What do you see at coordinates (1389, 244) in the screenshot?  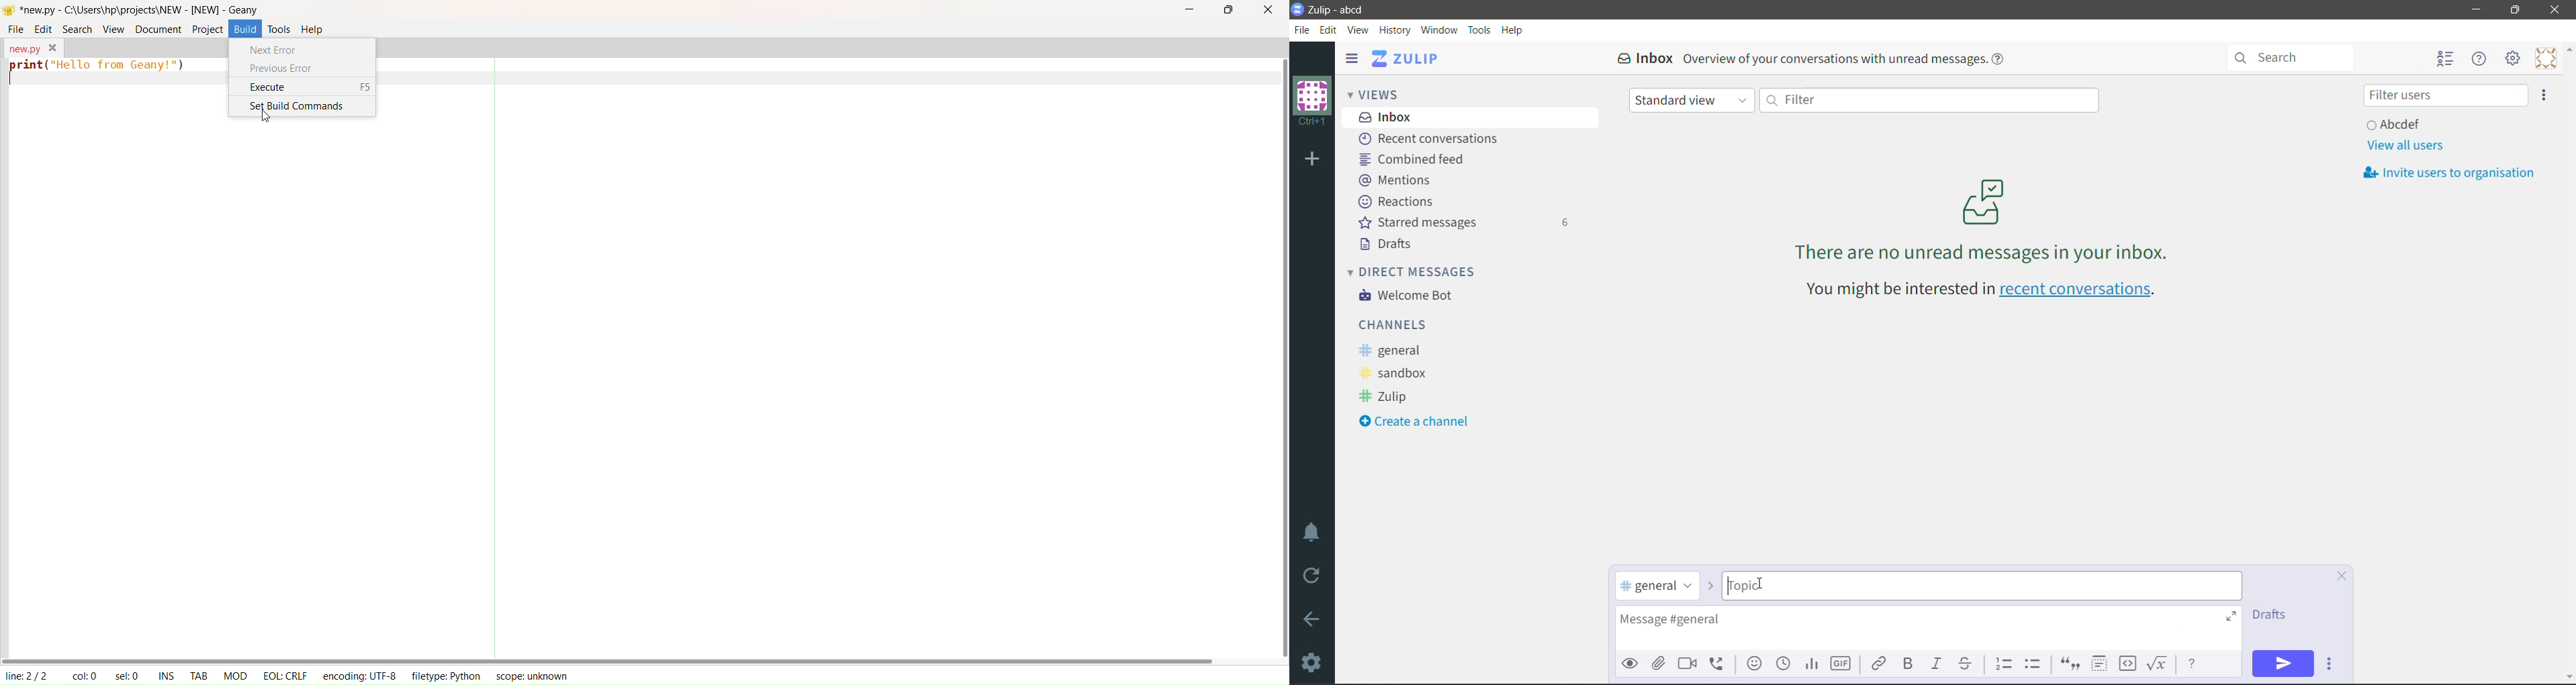 I see `Drafts` at bounding box center [1389, 244].